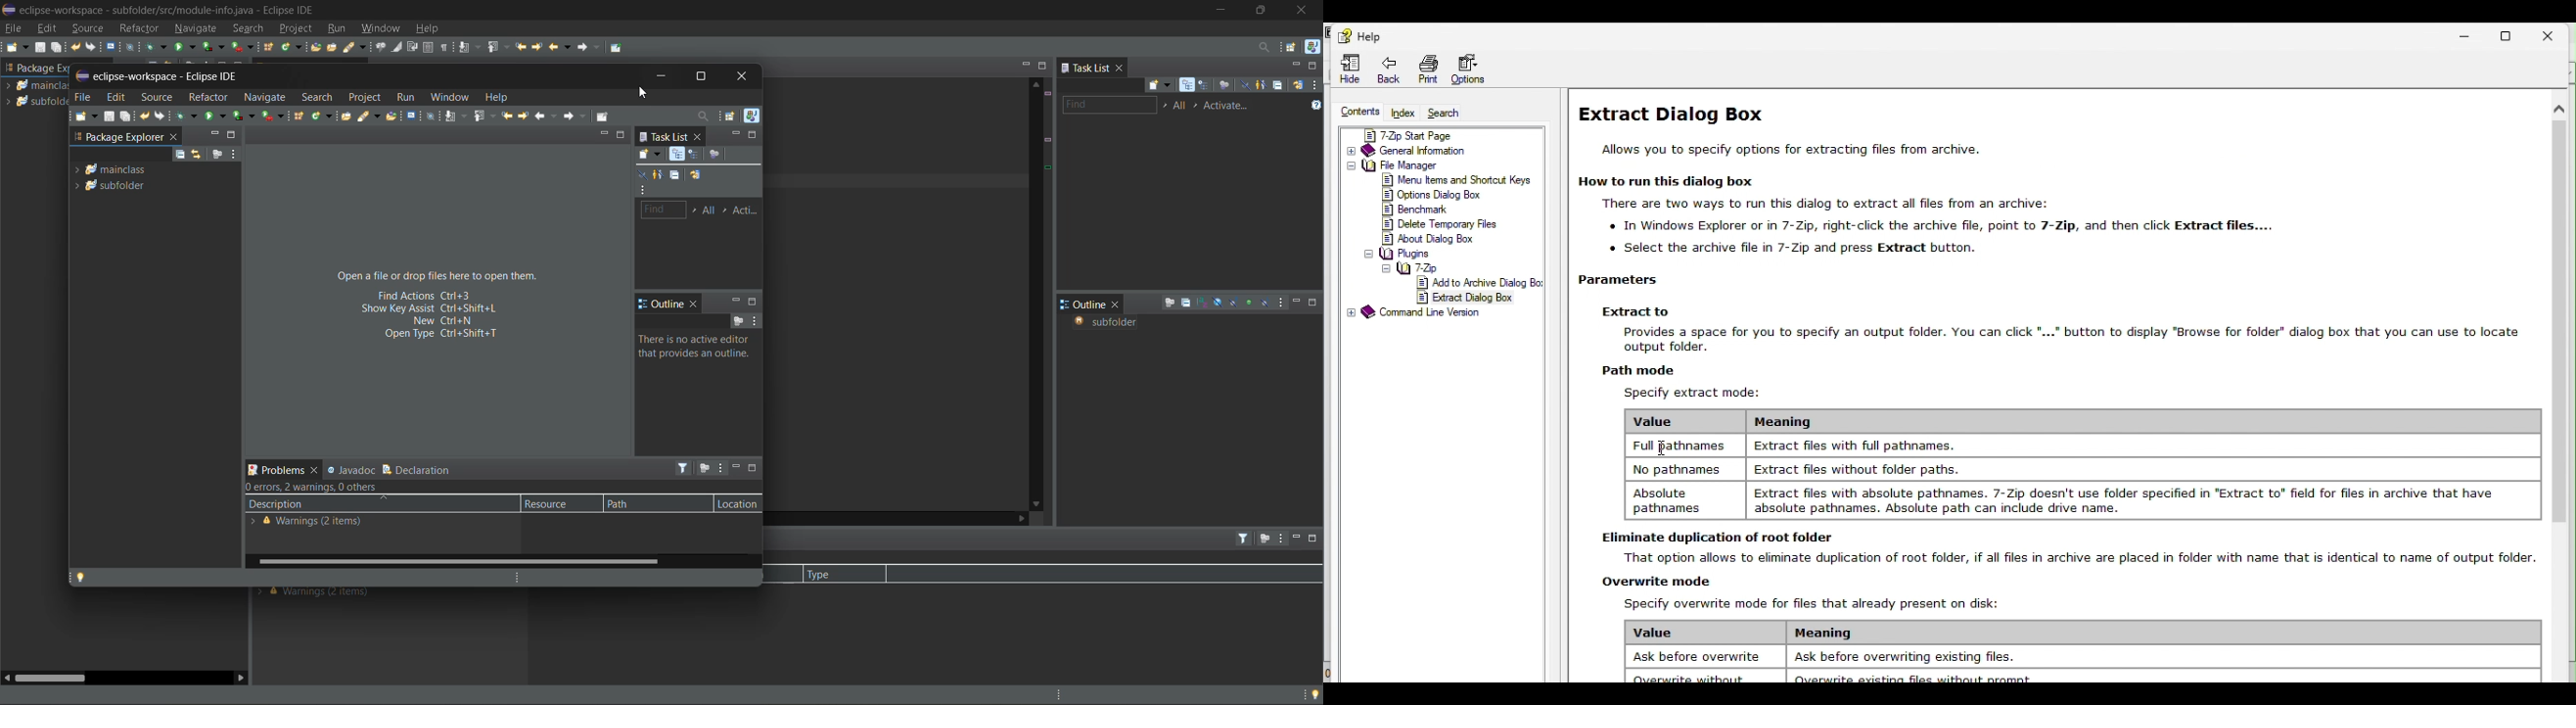 The width and height of the screenshot is (2576, 728). What do you see at coordinates (1705, 633) in the screenshot?
I see `value` at bounding box center [1705, 633].